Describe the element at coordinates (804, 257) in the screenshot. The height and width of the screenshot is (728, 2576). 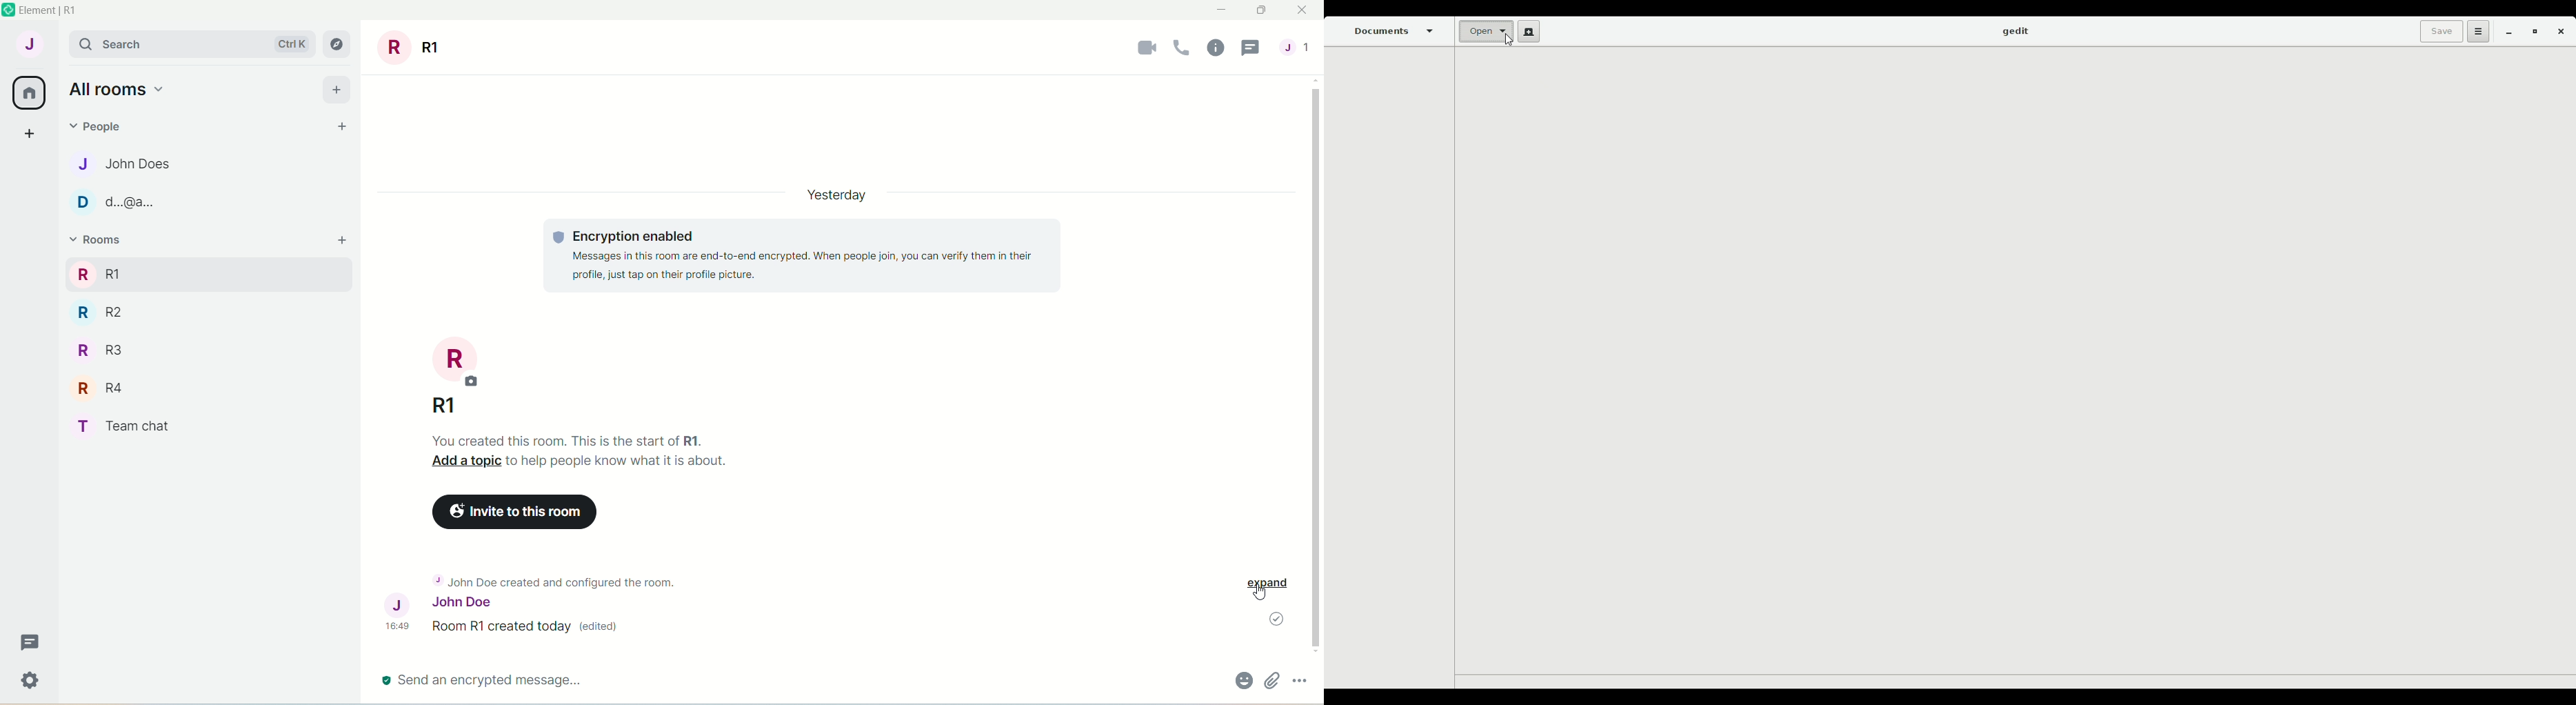
I see `© Encryption enabled
Messages in this room are end-to-end encrypted. When people join, you can verify them in their
profile, just tap on their profile picture.` at that location.